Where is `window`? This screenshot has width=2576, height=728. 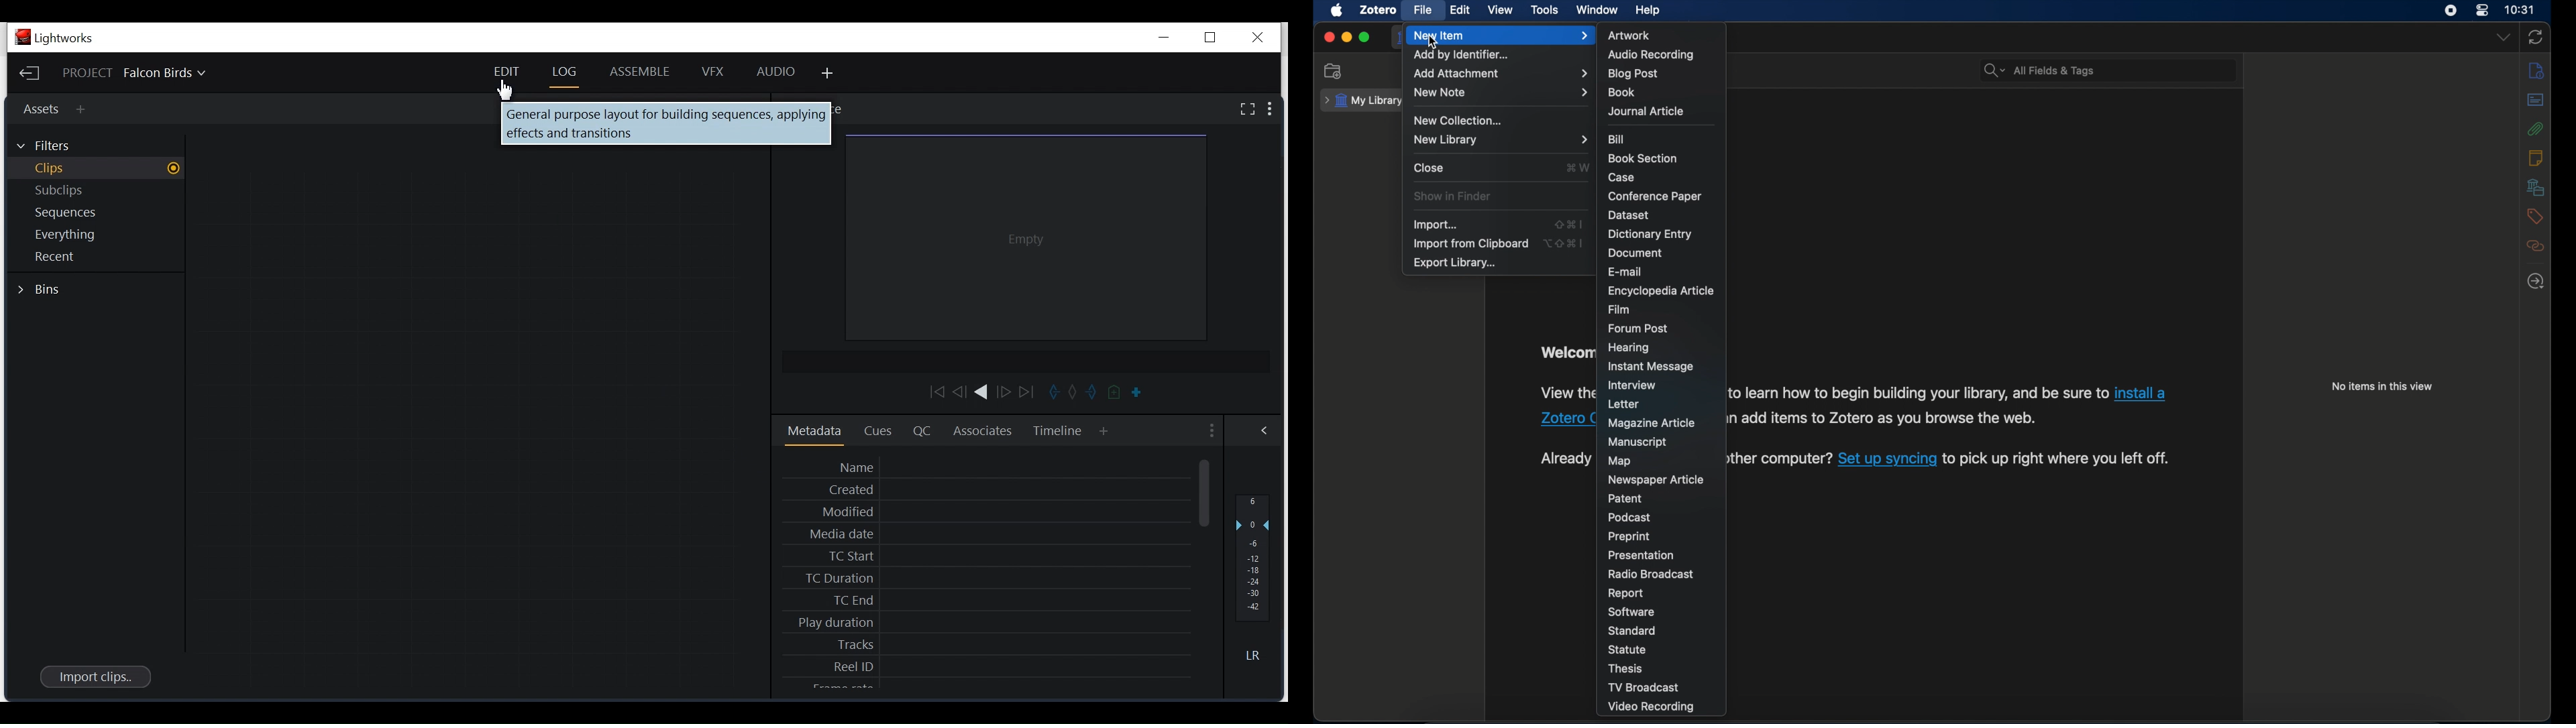 window is located at coordinates (1598, 9).